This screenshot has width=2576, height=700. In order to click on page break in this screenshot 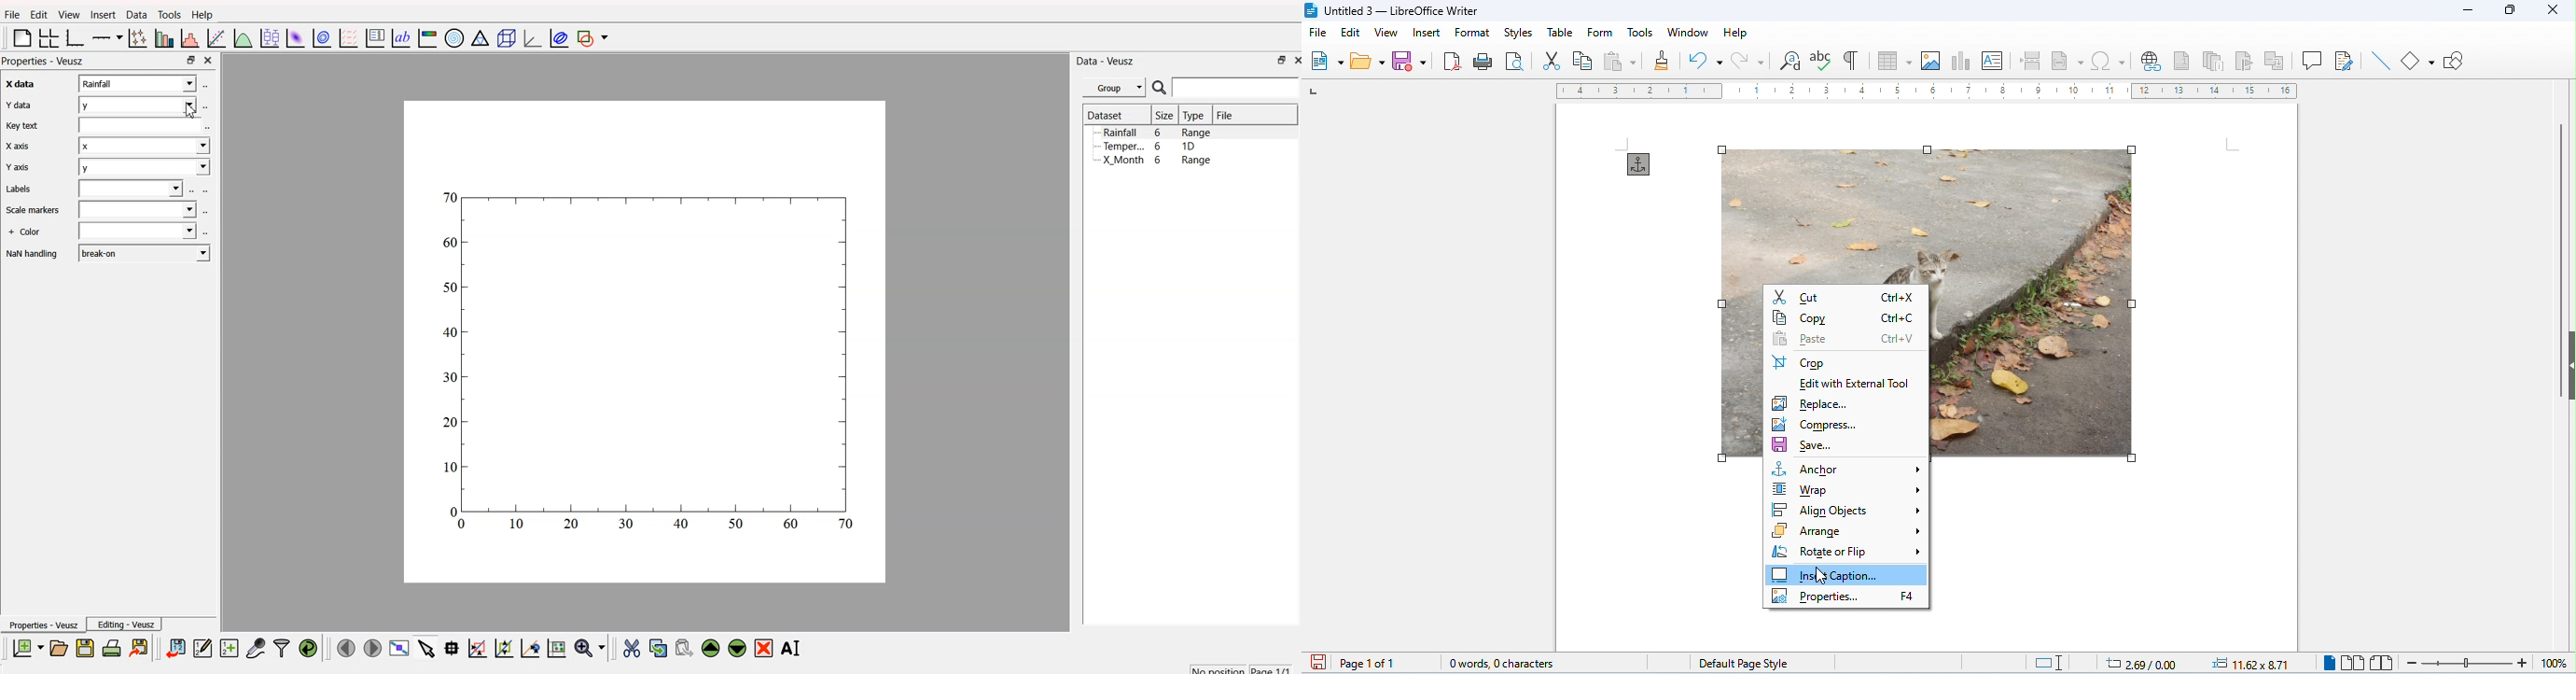, I will do `click(2033, 61)`.